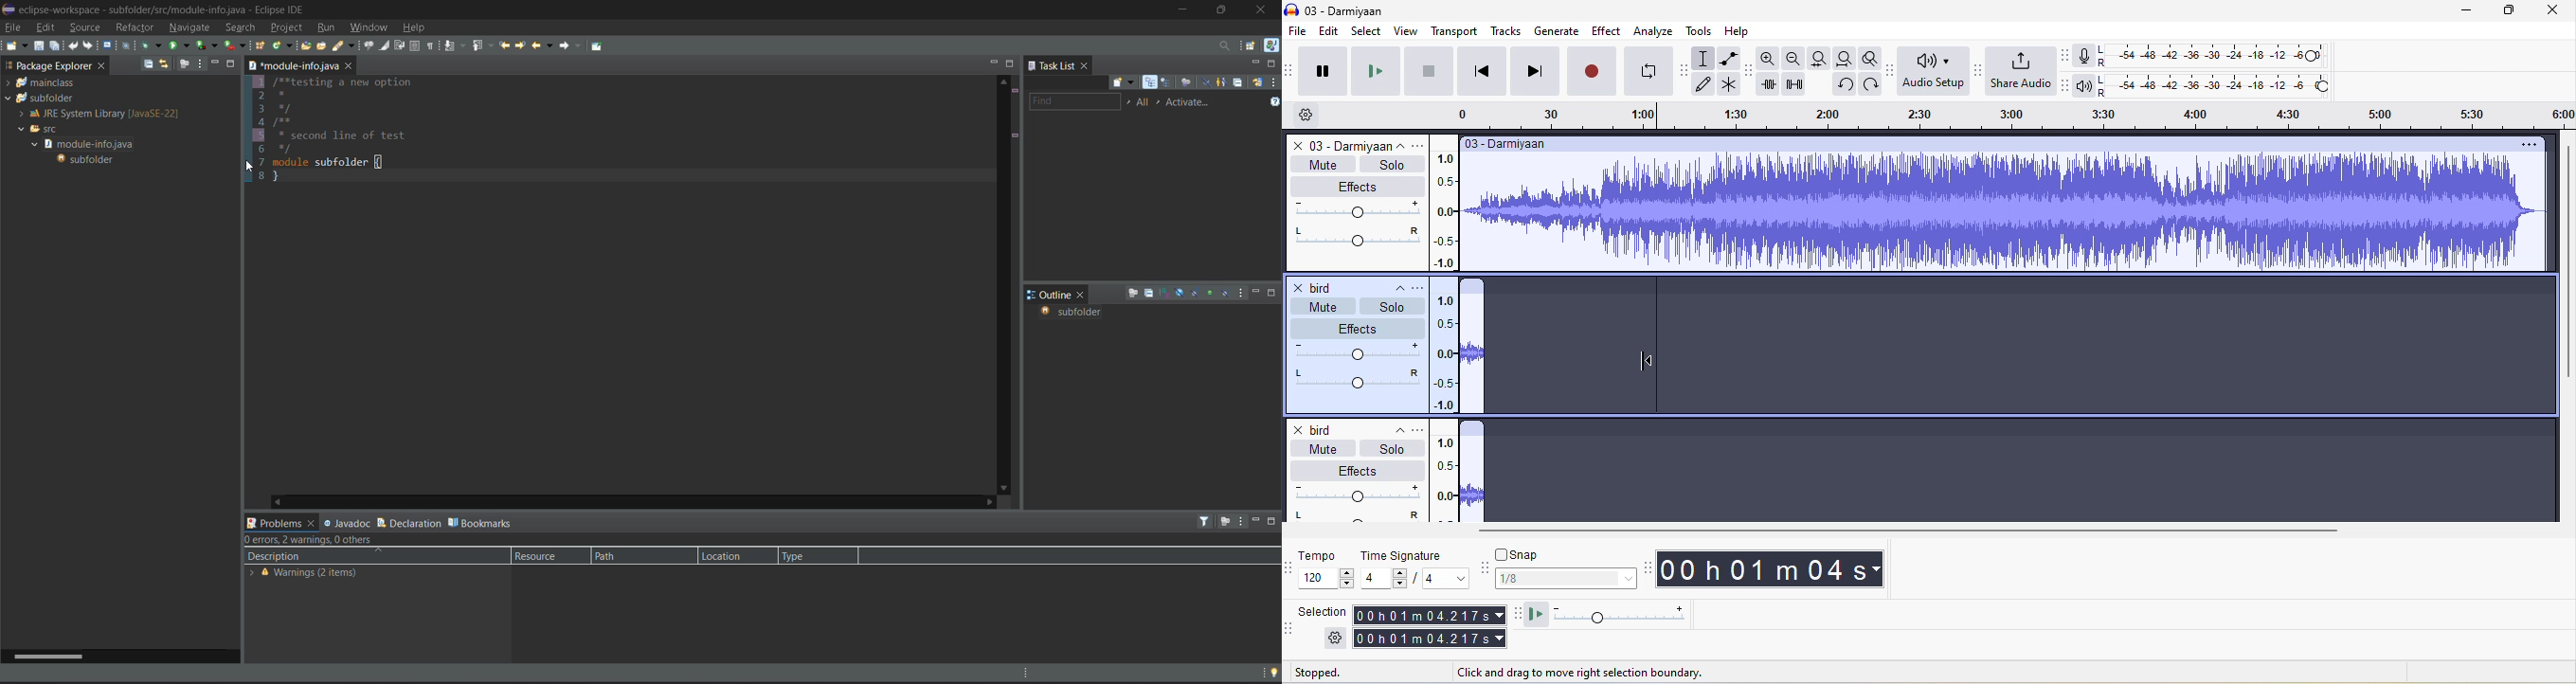 Image resolution: width=2576 pixels, height=700 pixels. I want to click on previous annotation, so click(486, 46).